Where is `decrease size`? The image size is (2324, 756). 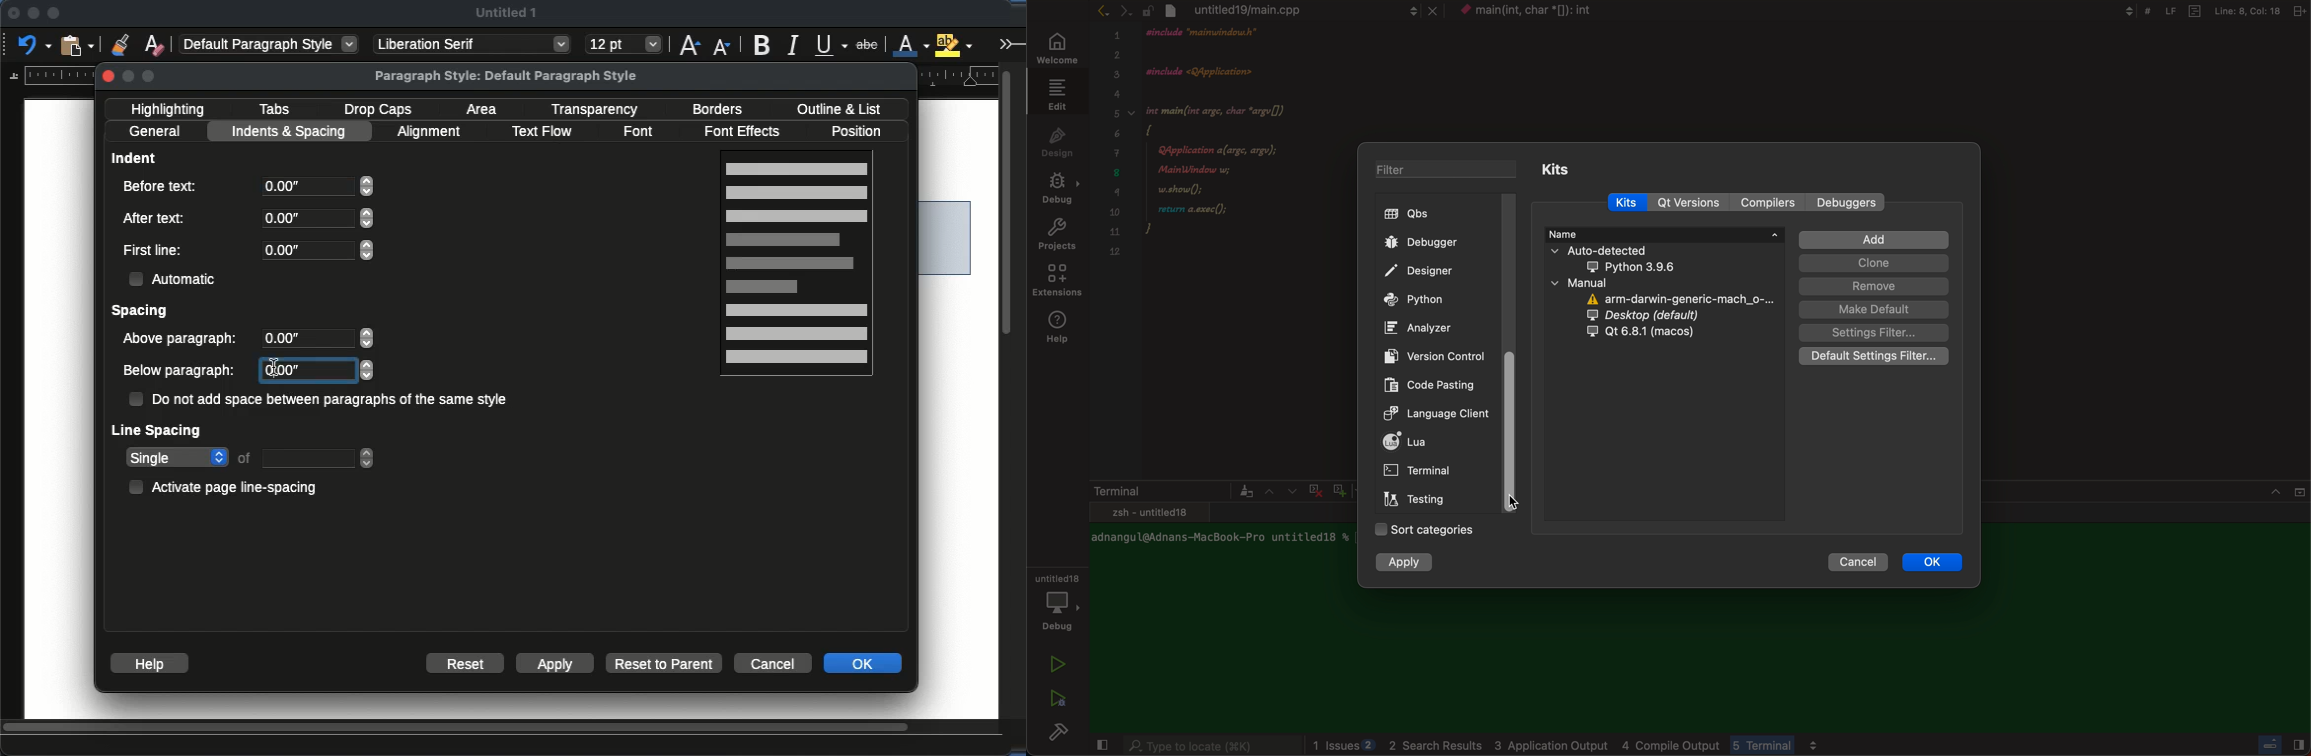 decrease size is located at coordinates (723, 45).